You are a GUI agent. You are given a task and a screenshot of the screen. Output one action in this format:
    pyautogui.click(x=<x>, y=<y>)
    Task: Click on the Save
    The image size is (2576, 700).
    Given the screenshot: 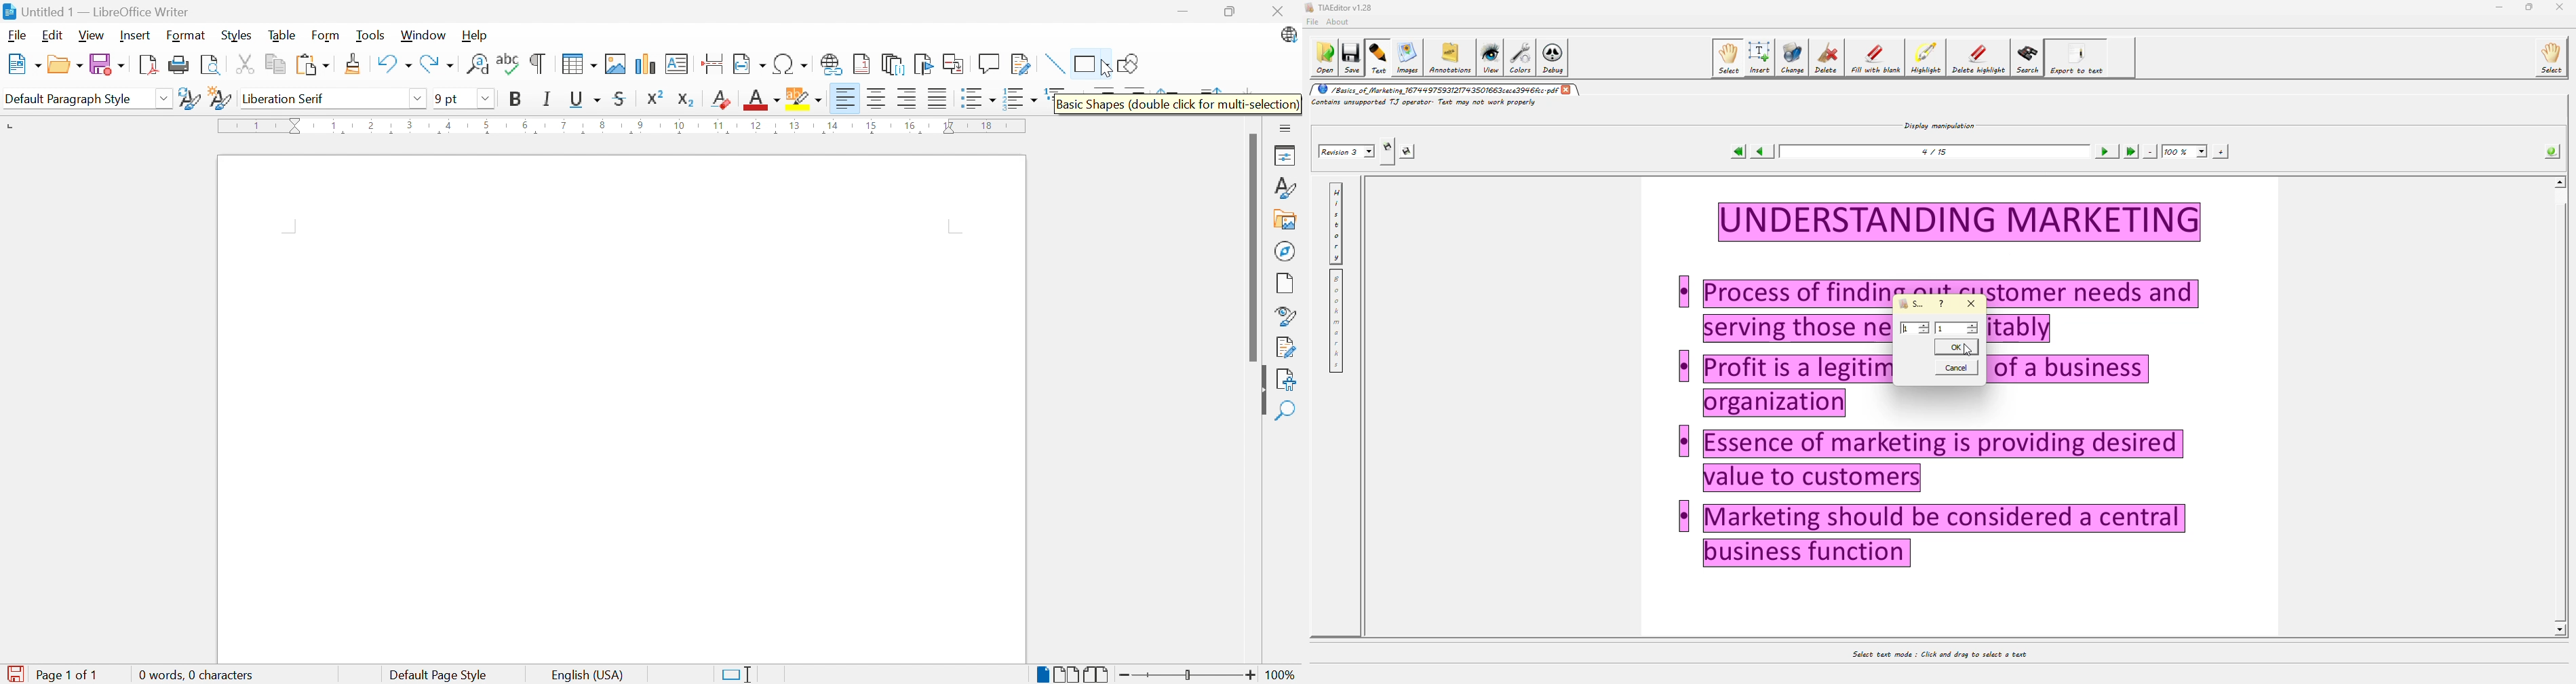 What is the action you would take?
    pyautogui.click(x=108, y=64)
    